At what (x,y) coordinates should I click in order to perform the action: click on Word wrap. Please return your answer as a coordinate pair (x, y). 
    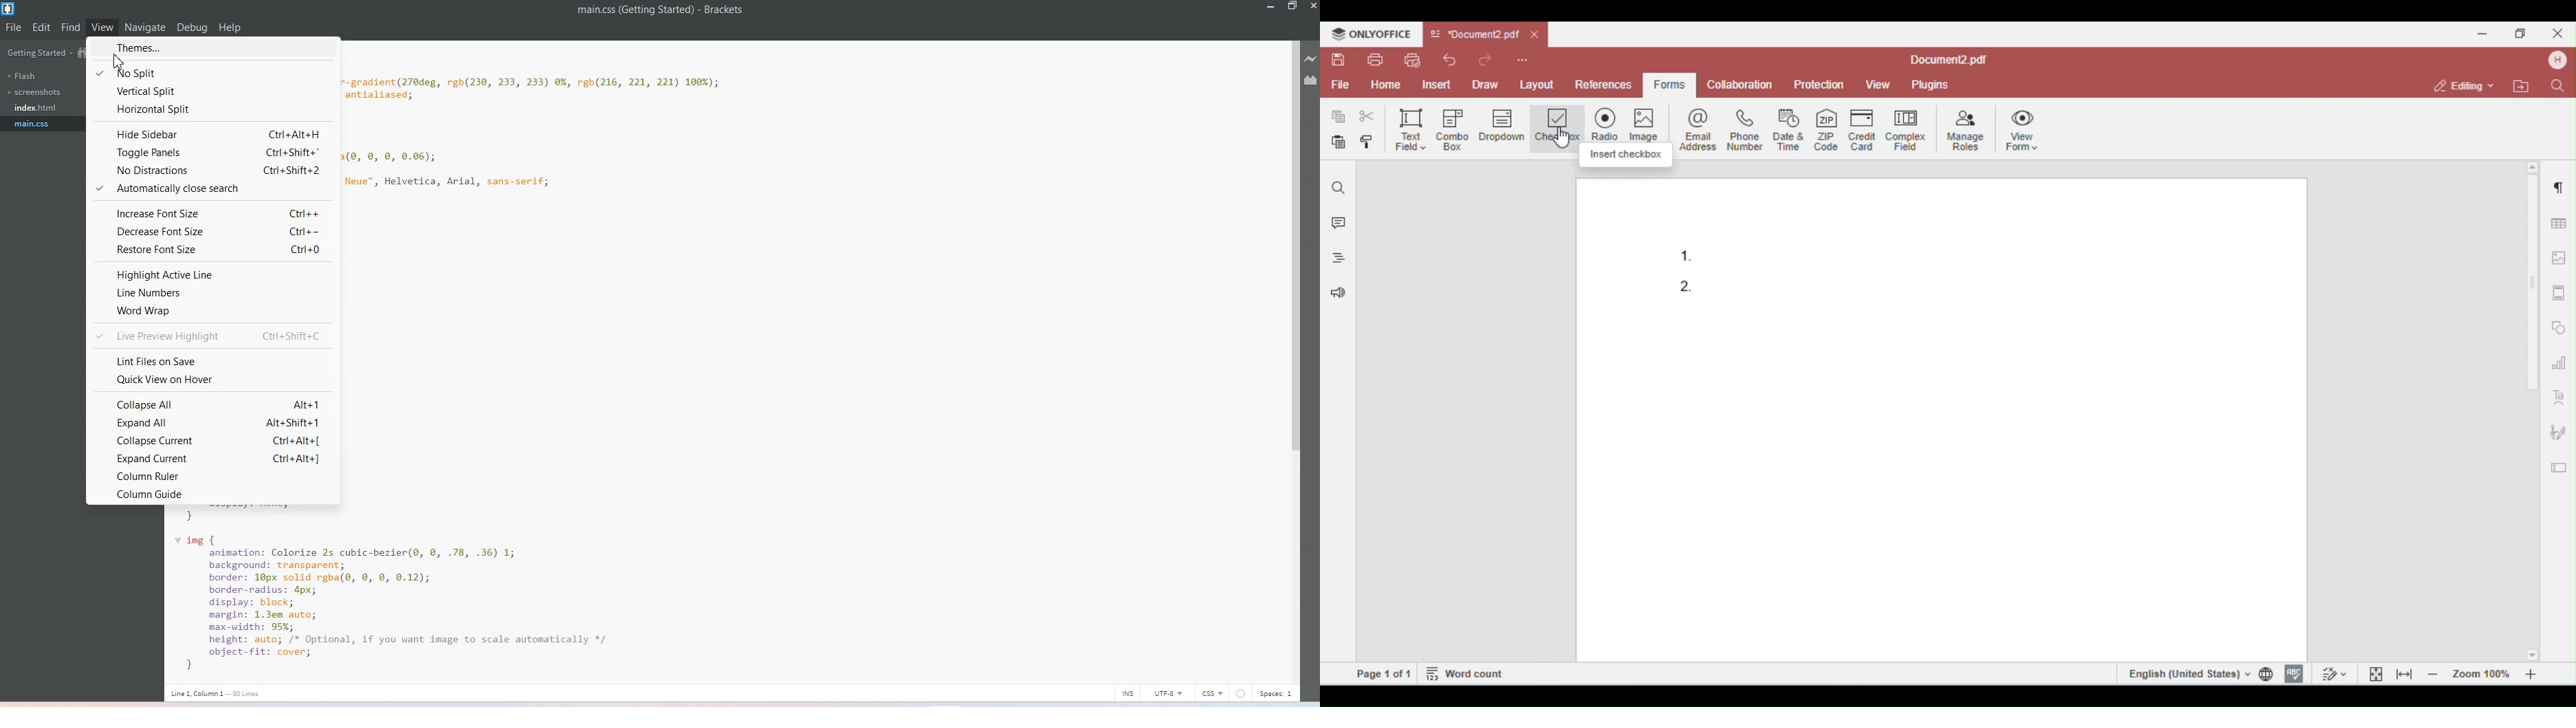
    Looking at the image, I should click on (214, 310).